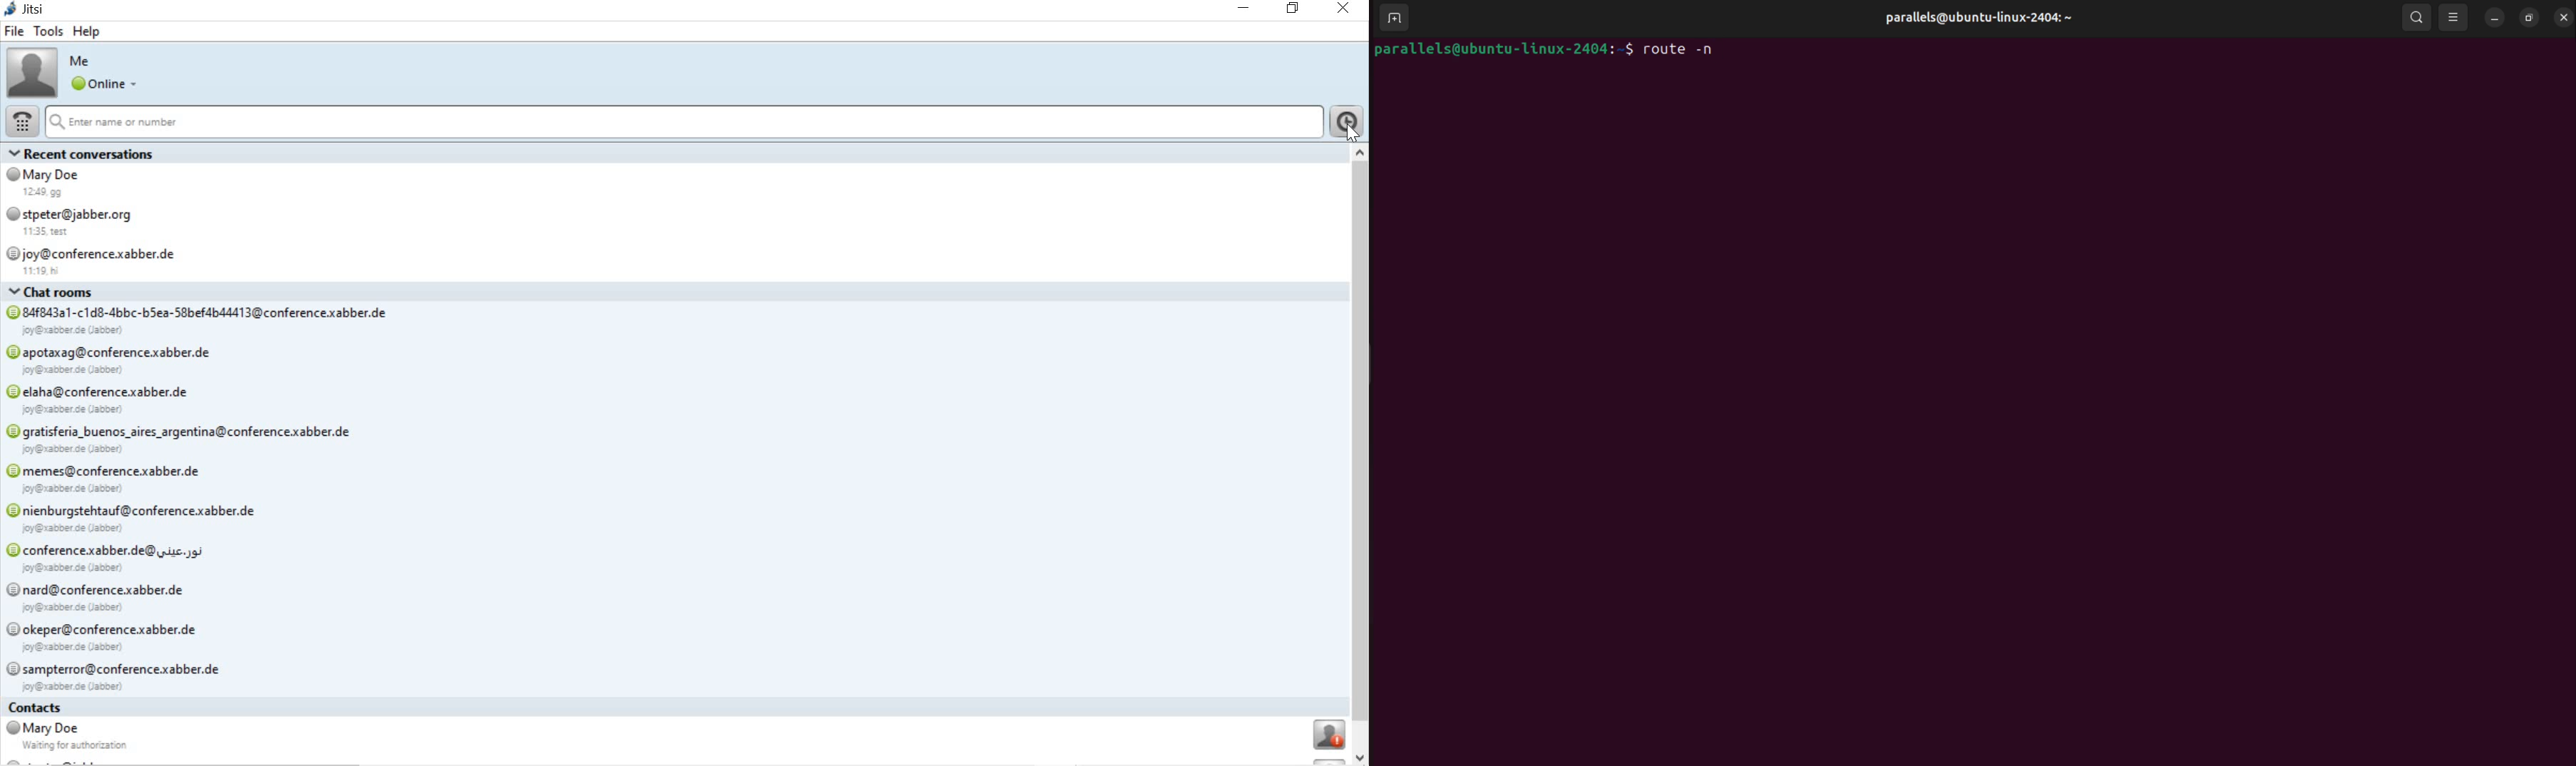 This screenshot has width=2576, height=784. Describe the element at coordinates (1687, 50) in the screenshot. I see `route -n` at that location.